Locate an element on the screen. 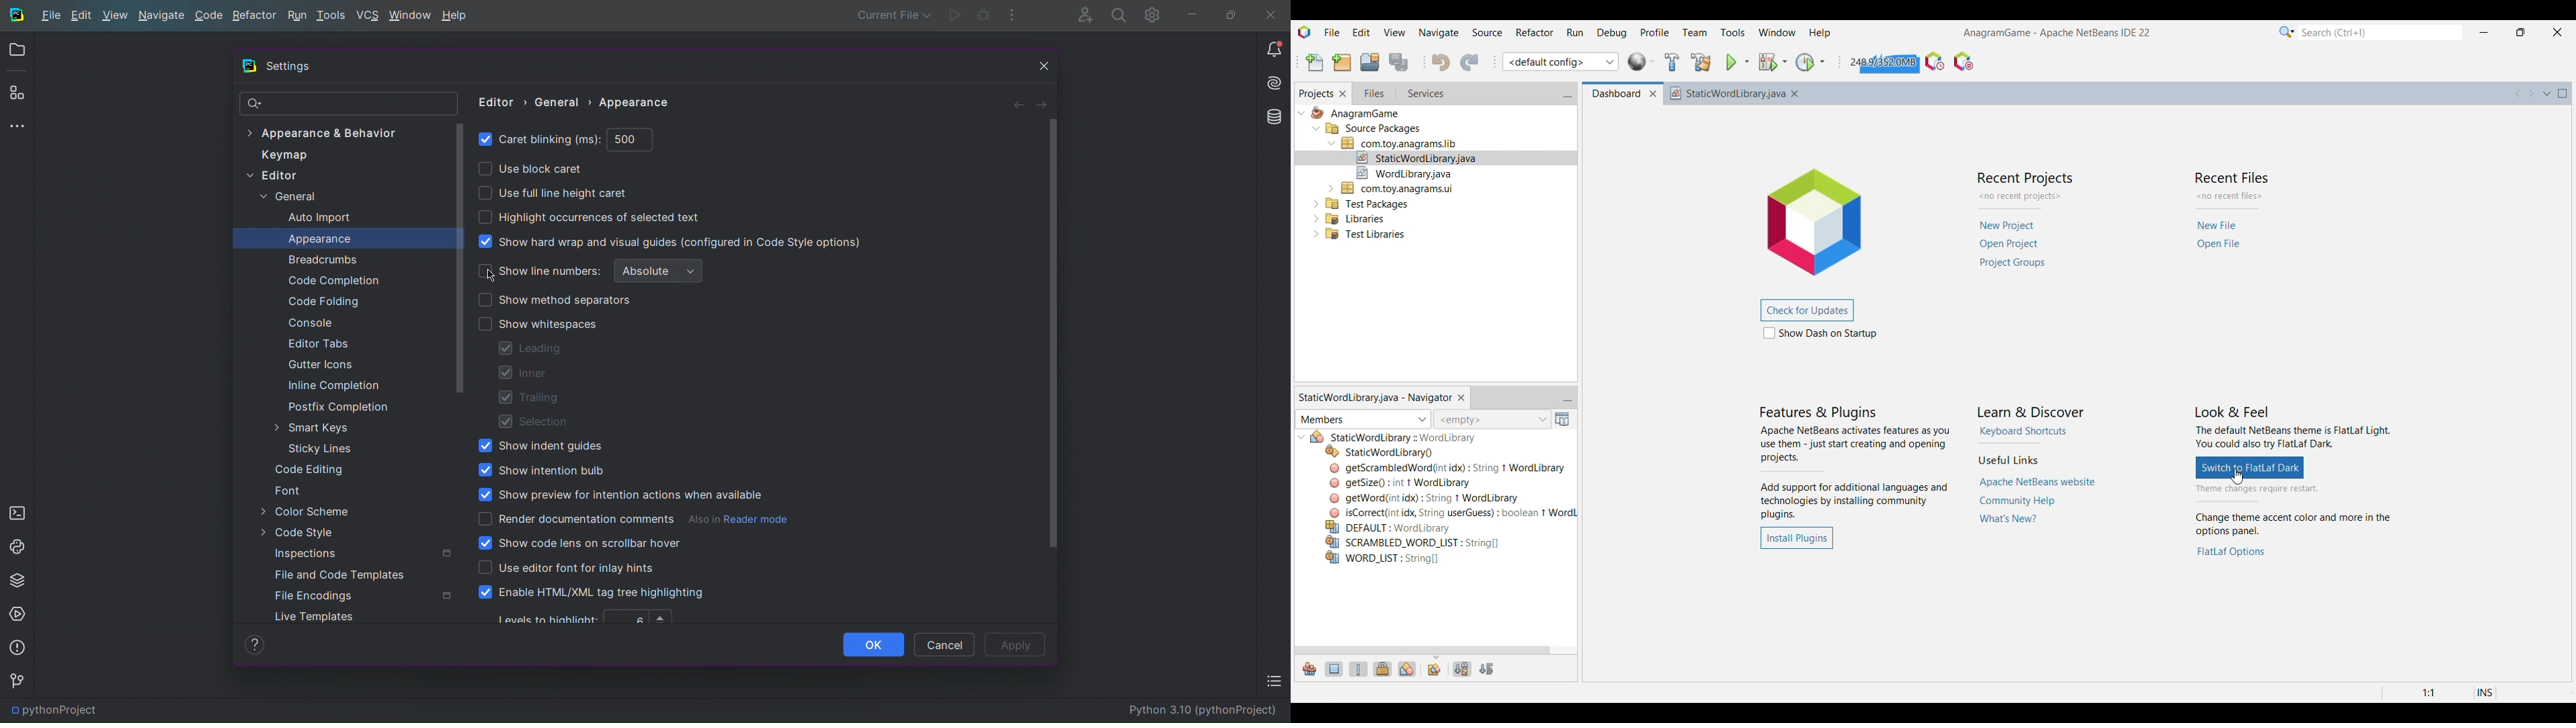 The height and width of the screenshot is (728, 2576). Redo is located at coordinates (1469, 62).